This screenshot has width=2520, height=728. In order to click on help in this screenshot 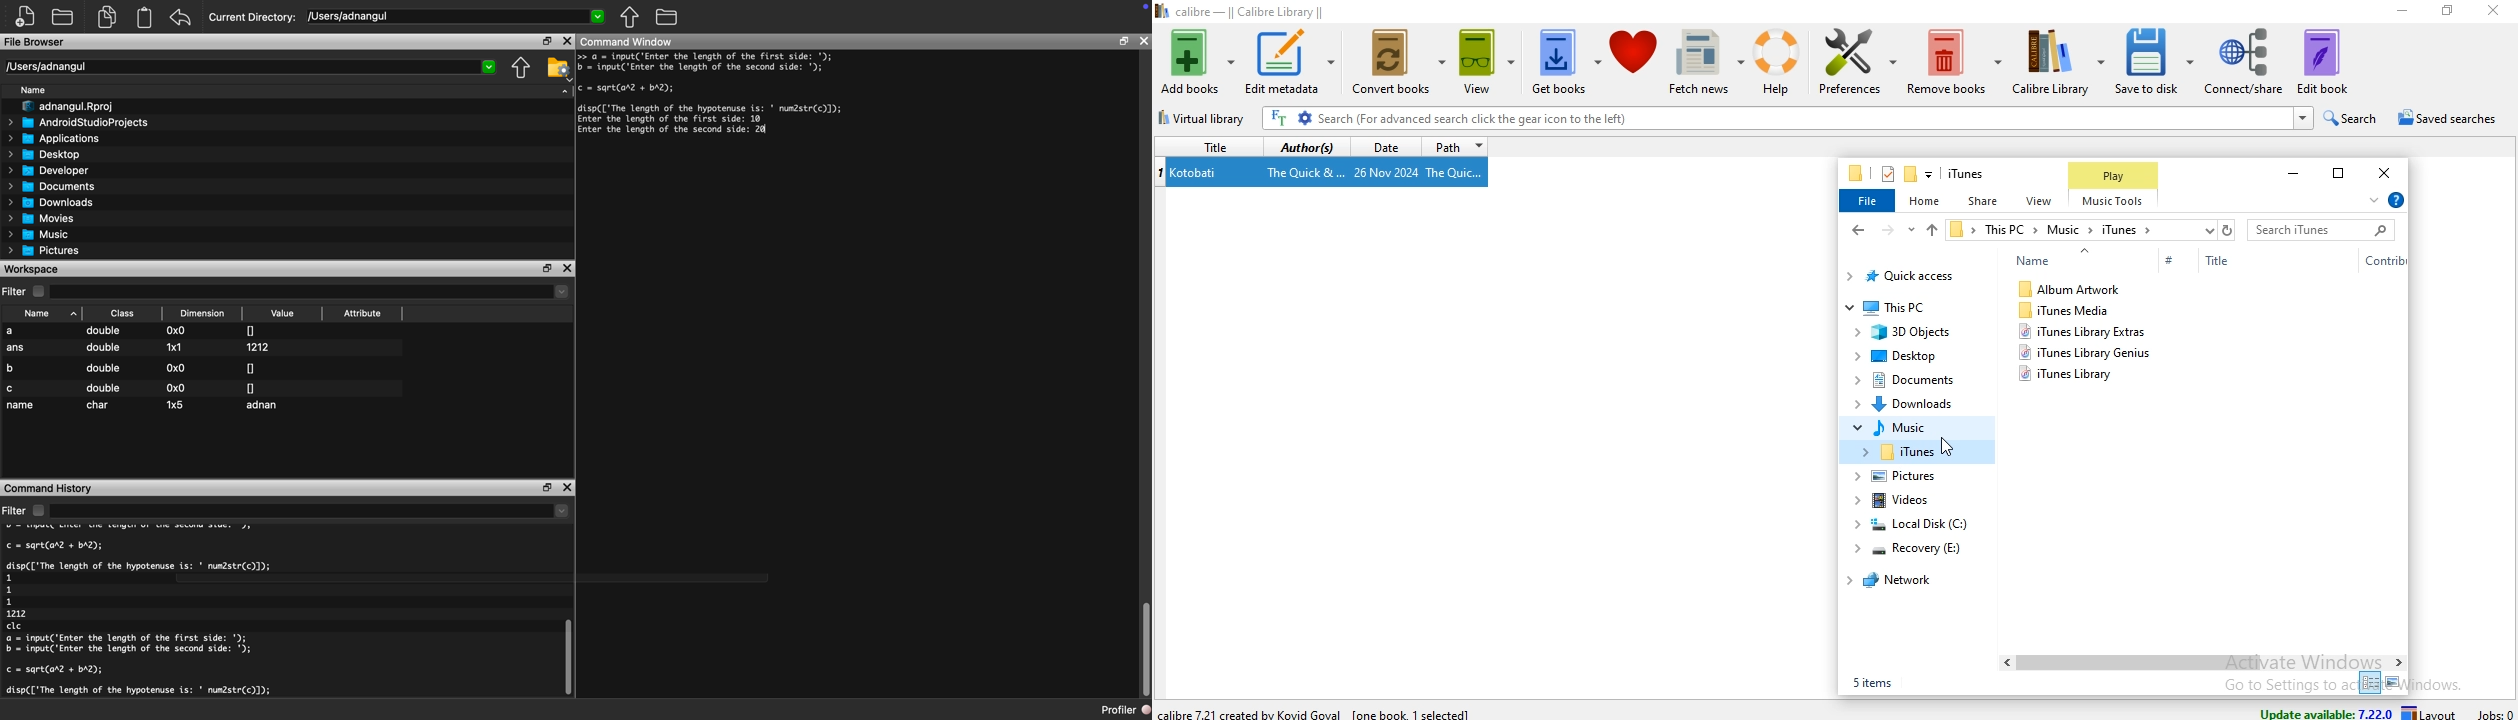, I will do `click(2395, 200)`.